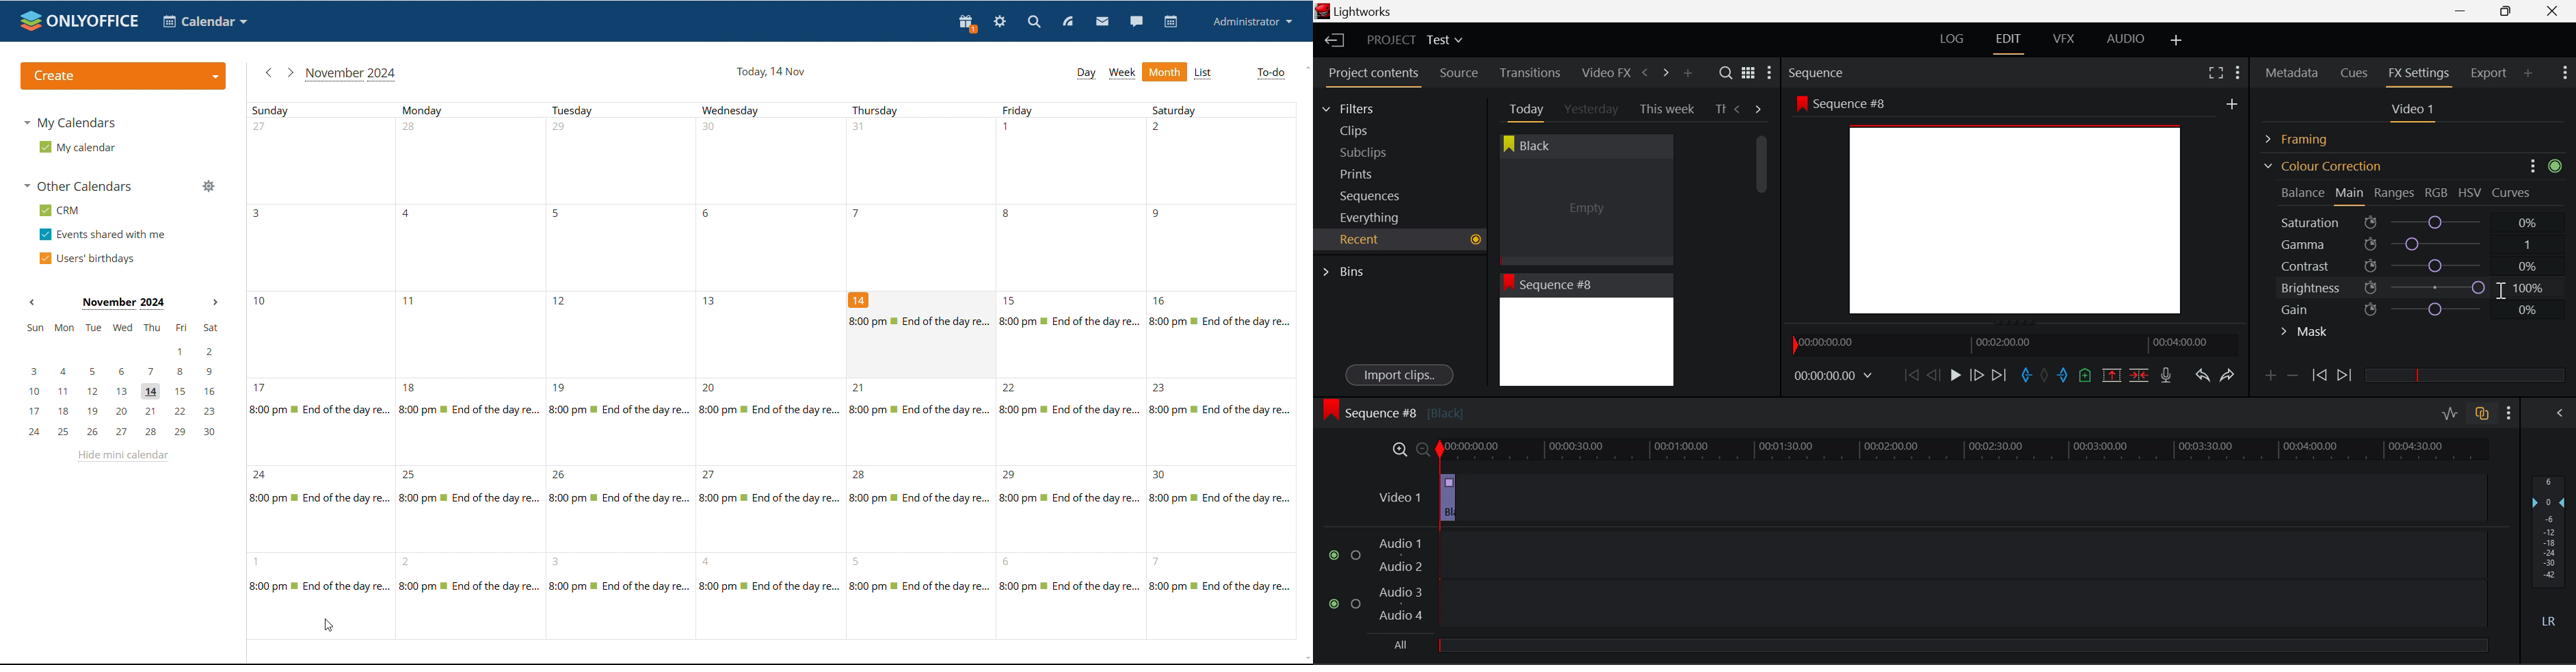 This screenshot has height=672, width=2576. I want to click on Project contents, so click(1373, 76).